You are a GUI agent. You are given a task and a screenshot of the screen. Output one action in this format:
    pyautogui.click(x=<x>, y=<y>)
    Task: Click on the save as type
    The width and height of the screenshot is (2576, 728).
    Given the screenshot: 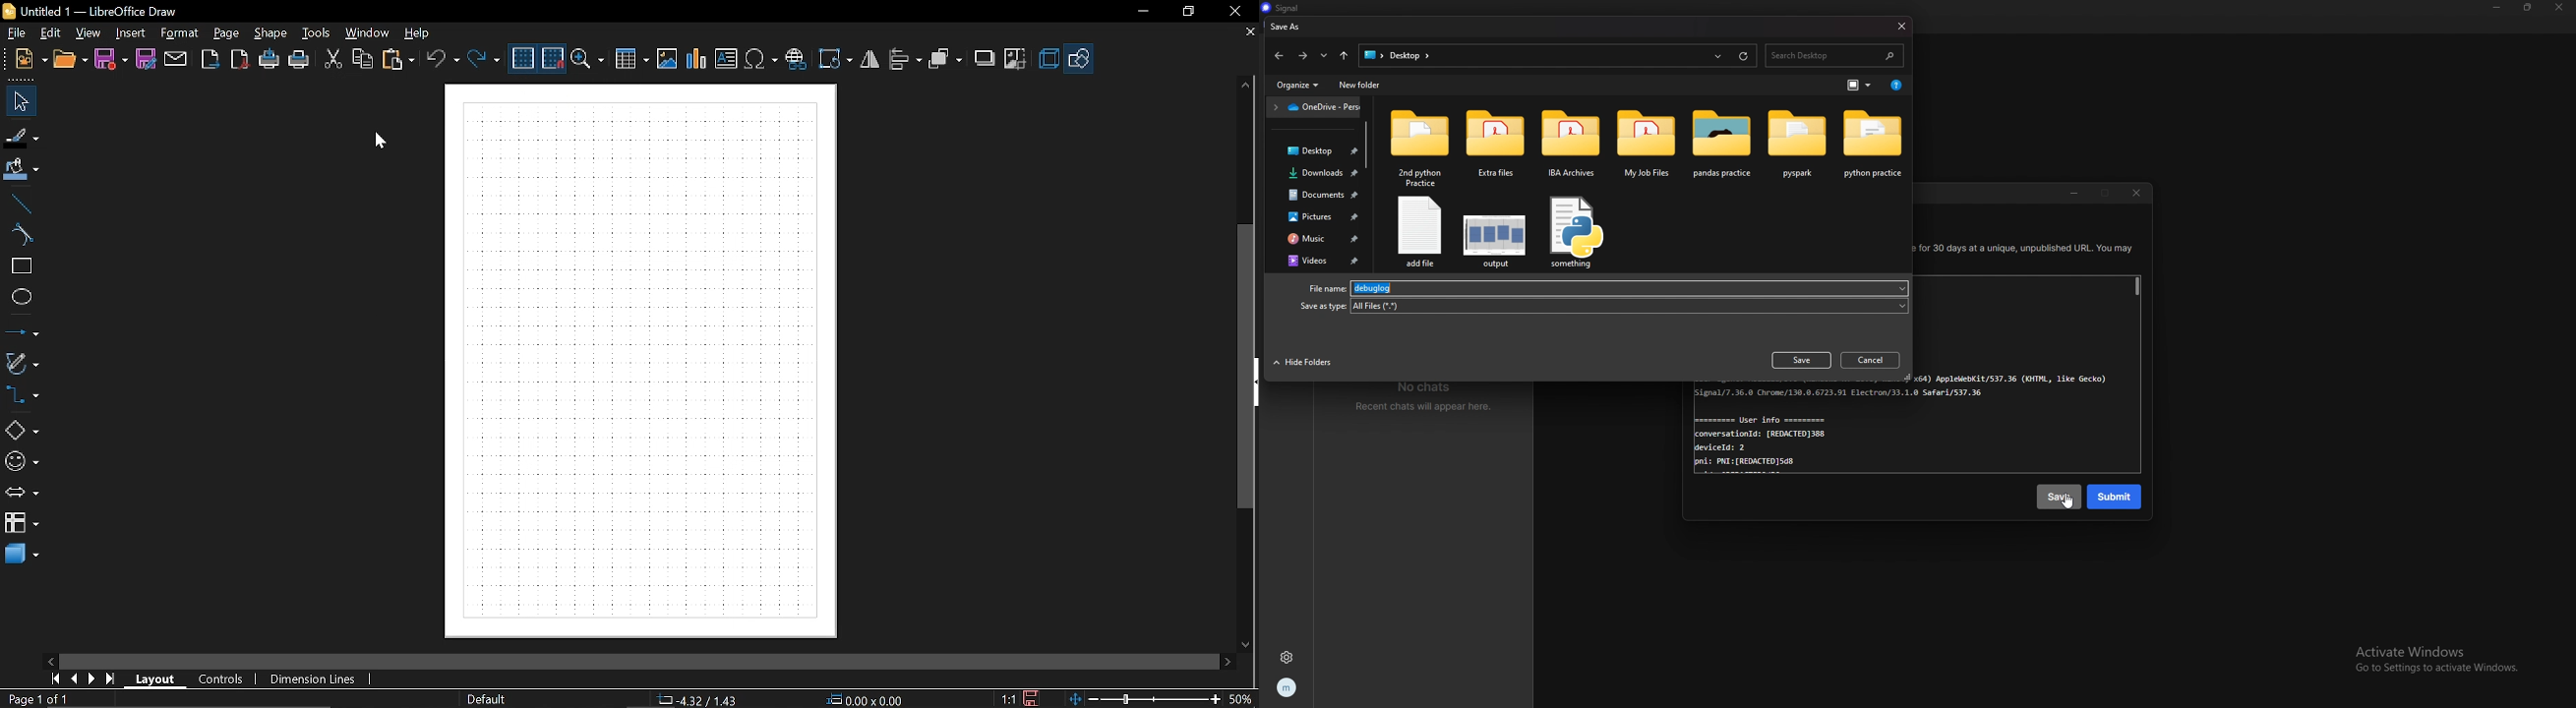 What is the action you would take?
    pyautogui.click(x=1603, y=307)
    